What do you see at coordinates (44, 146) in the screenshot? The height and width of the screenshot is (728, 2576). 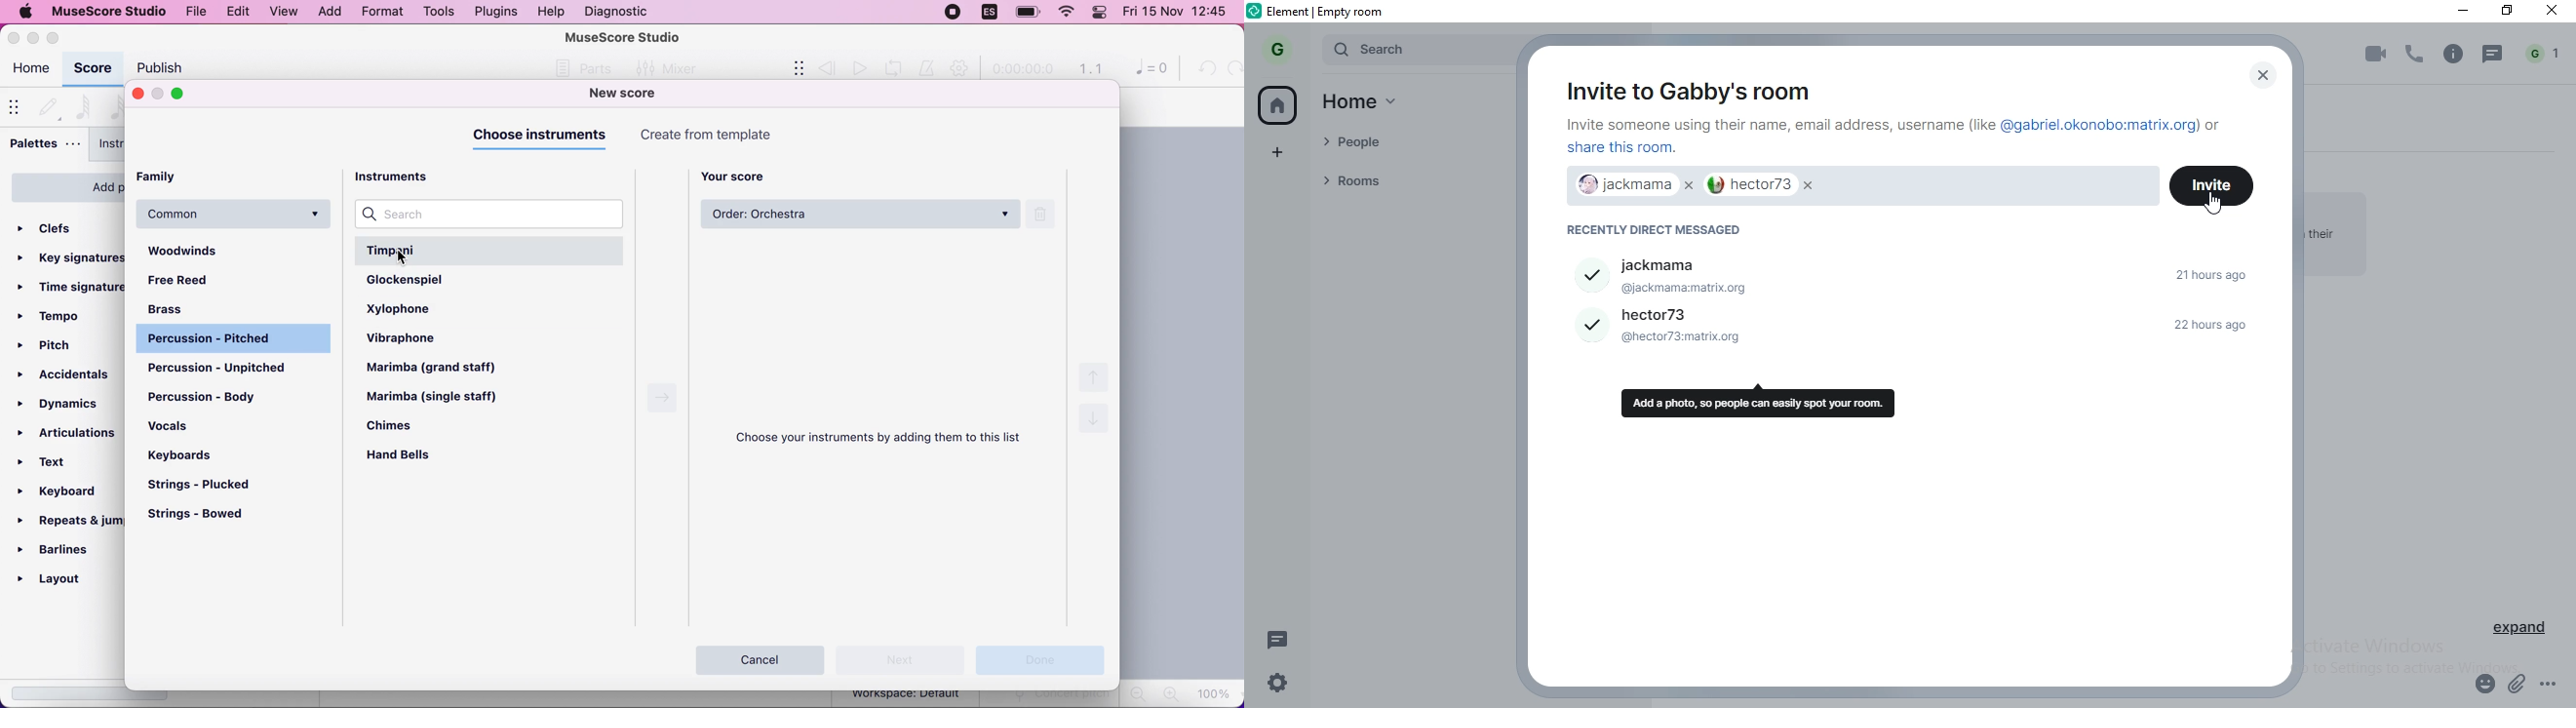 I see `palettes` at bounding box center [44, 146].